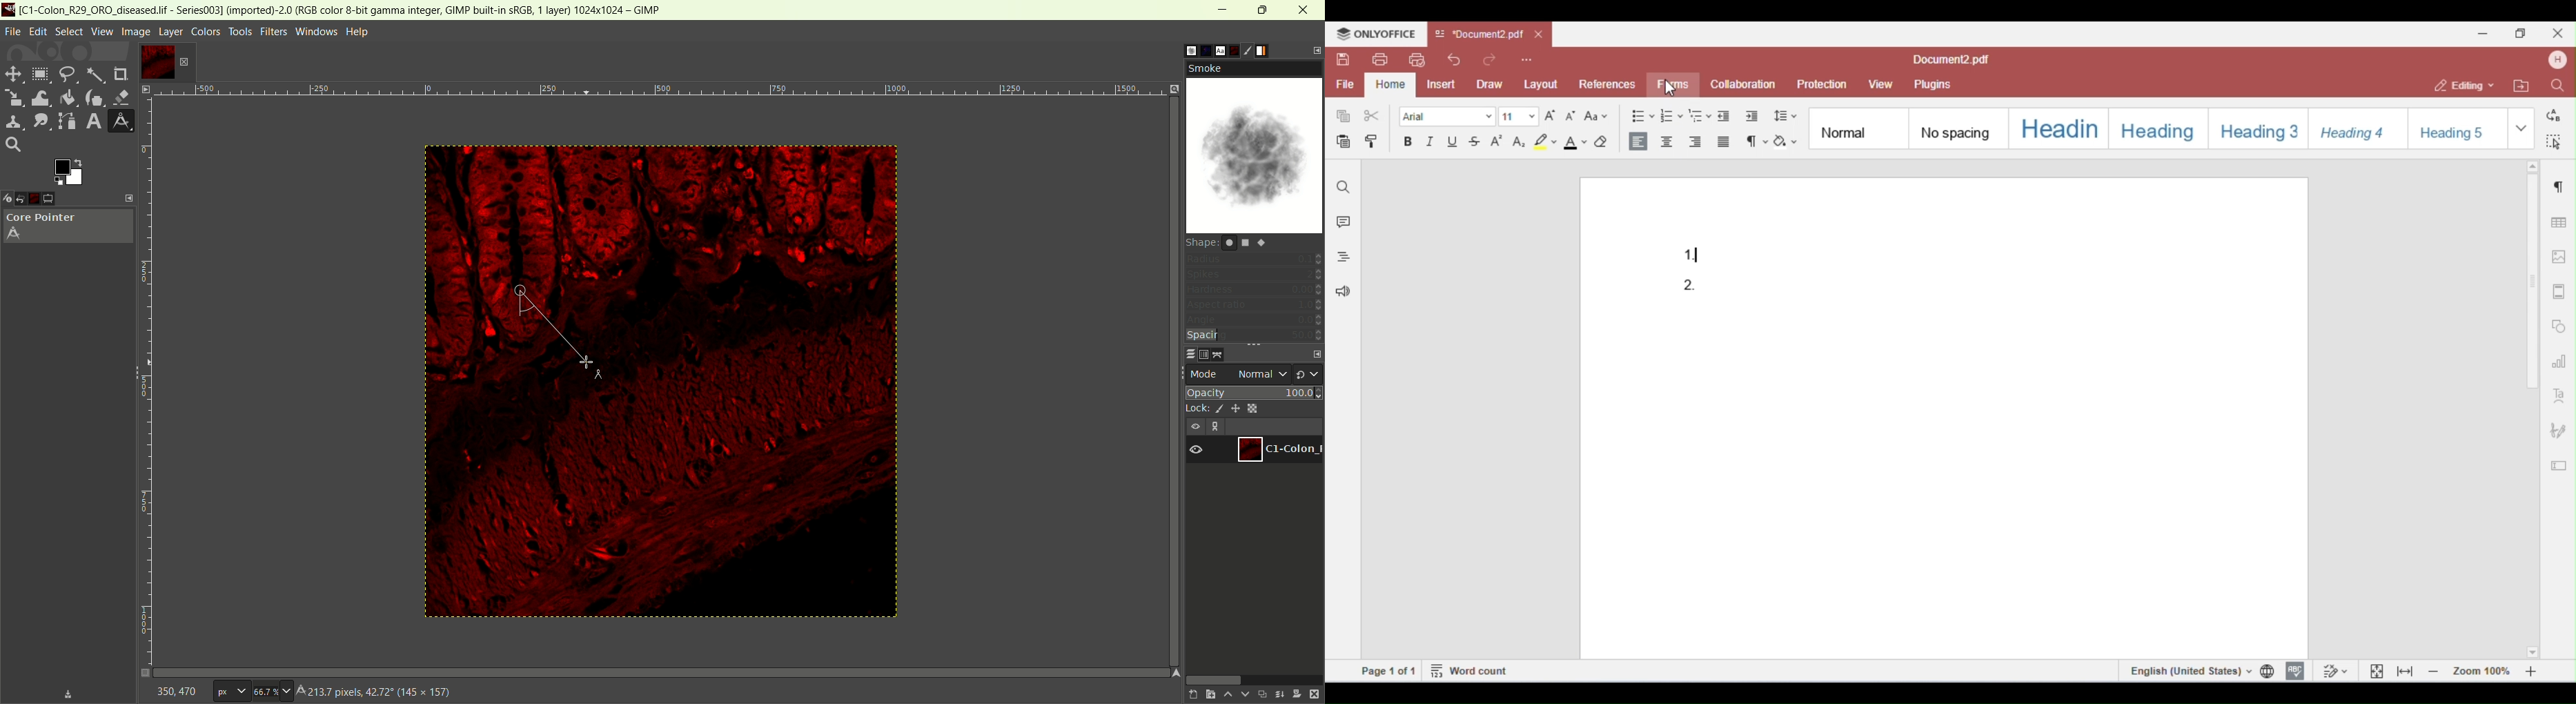  I want to click on color bucket, so click(67, 97).